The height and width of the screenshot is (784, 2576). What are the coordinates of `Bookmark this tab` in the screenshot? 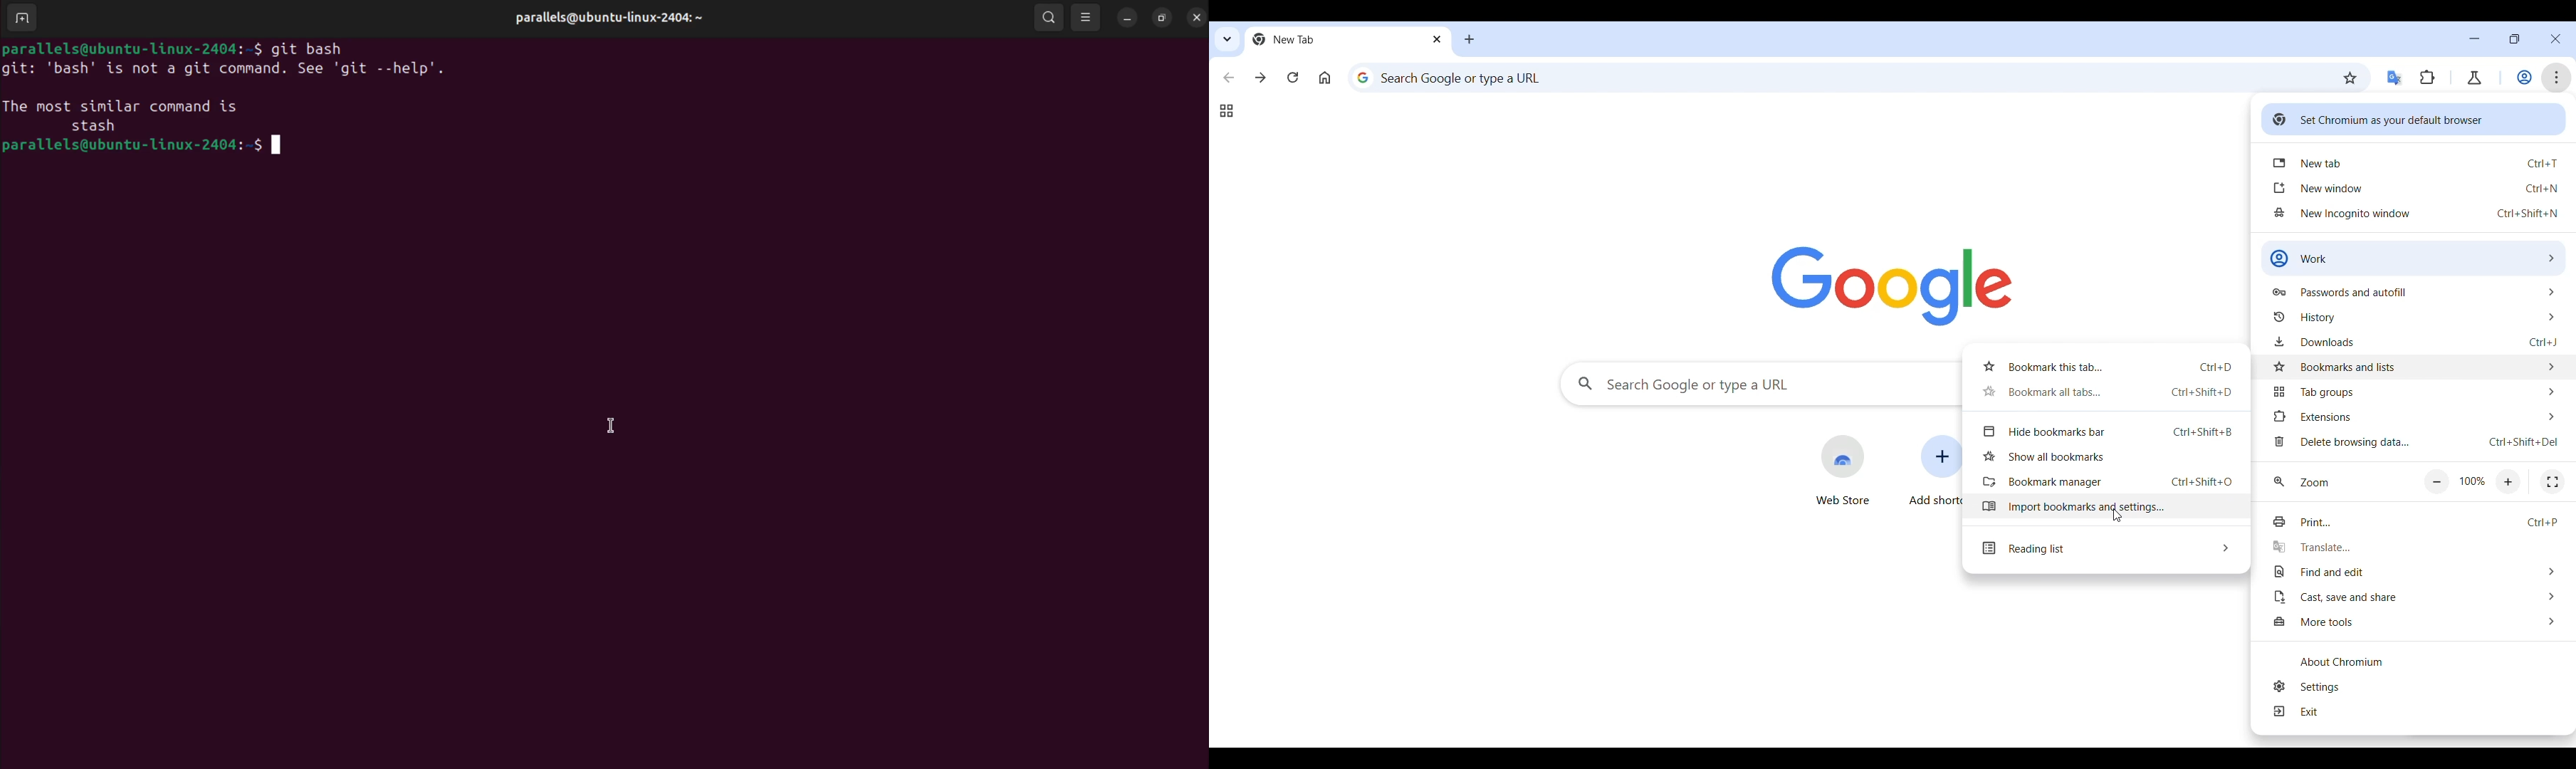 It's located at (2350, 78).